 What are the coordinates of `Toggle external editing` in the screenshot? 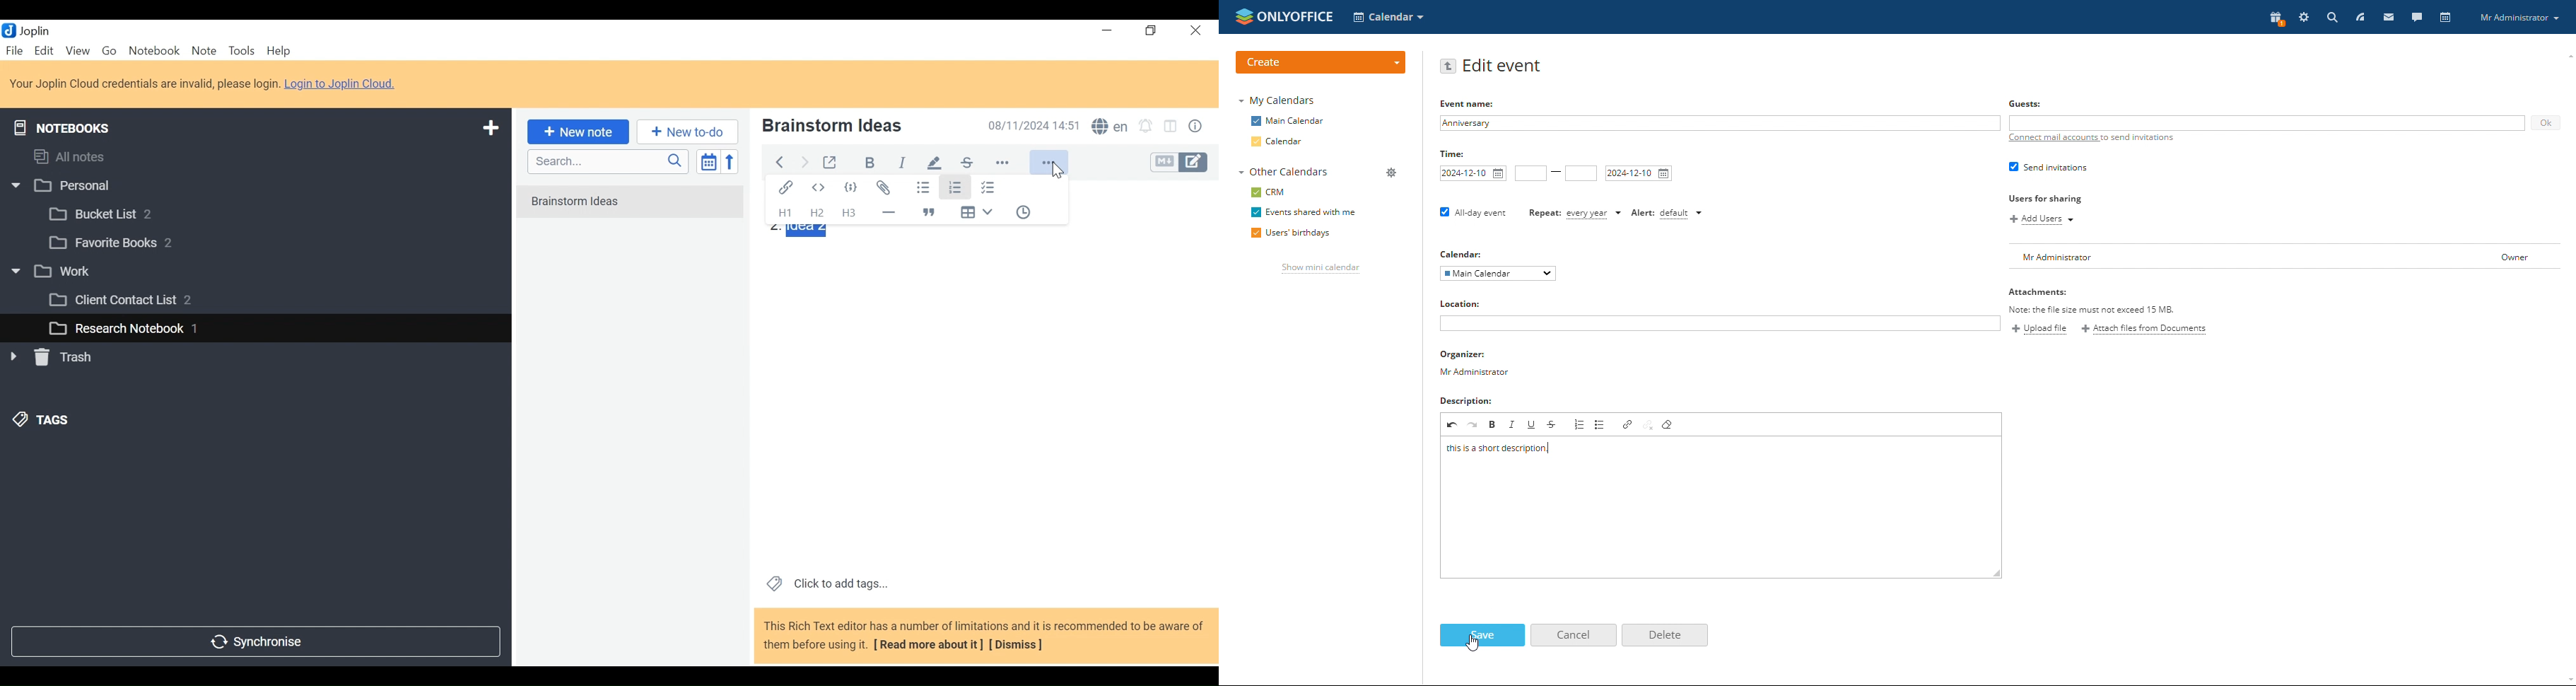 It's located at (830, 160).